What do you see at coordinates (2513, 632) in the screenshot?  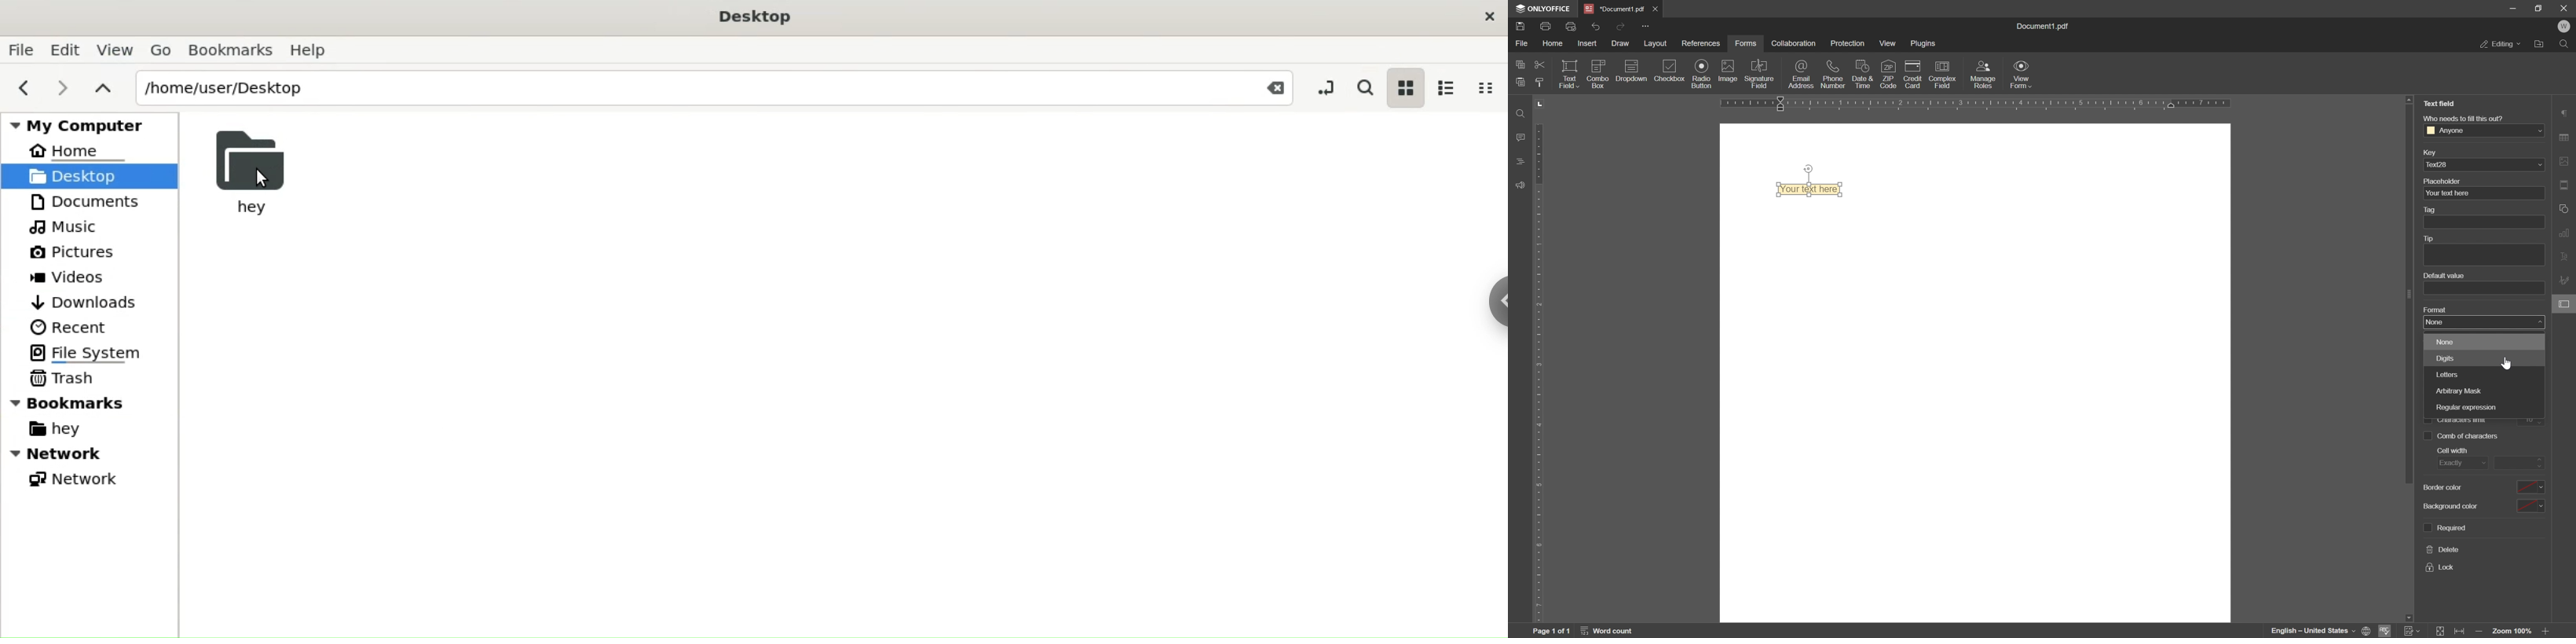 I see `zoom 100%` at bounding box center [2513, 632].